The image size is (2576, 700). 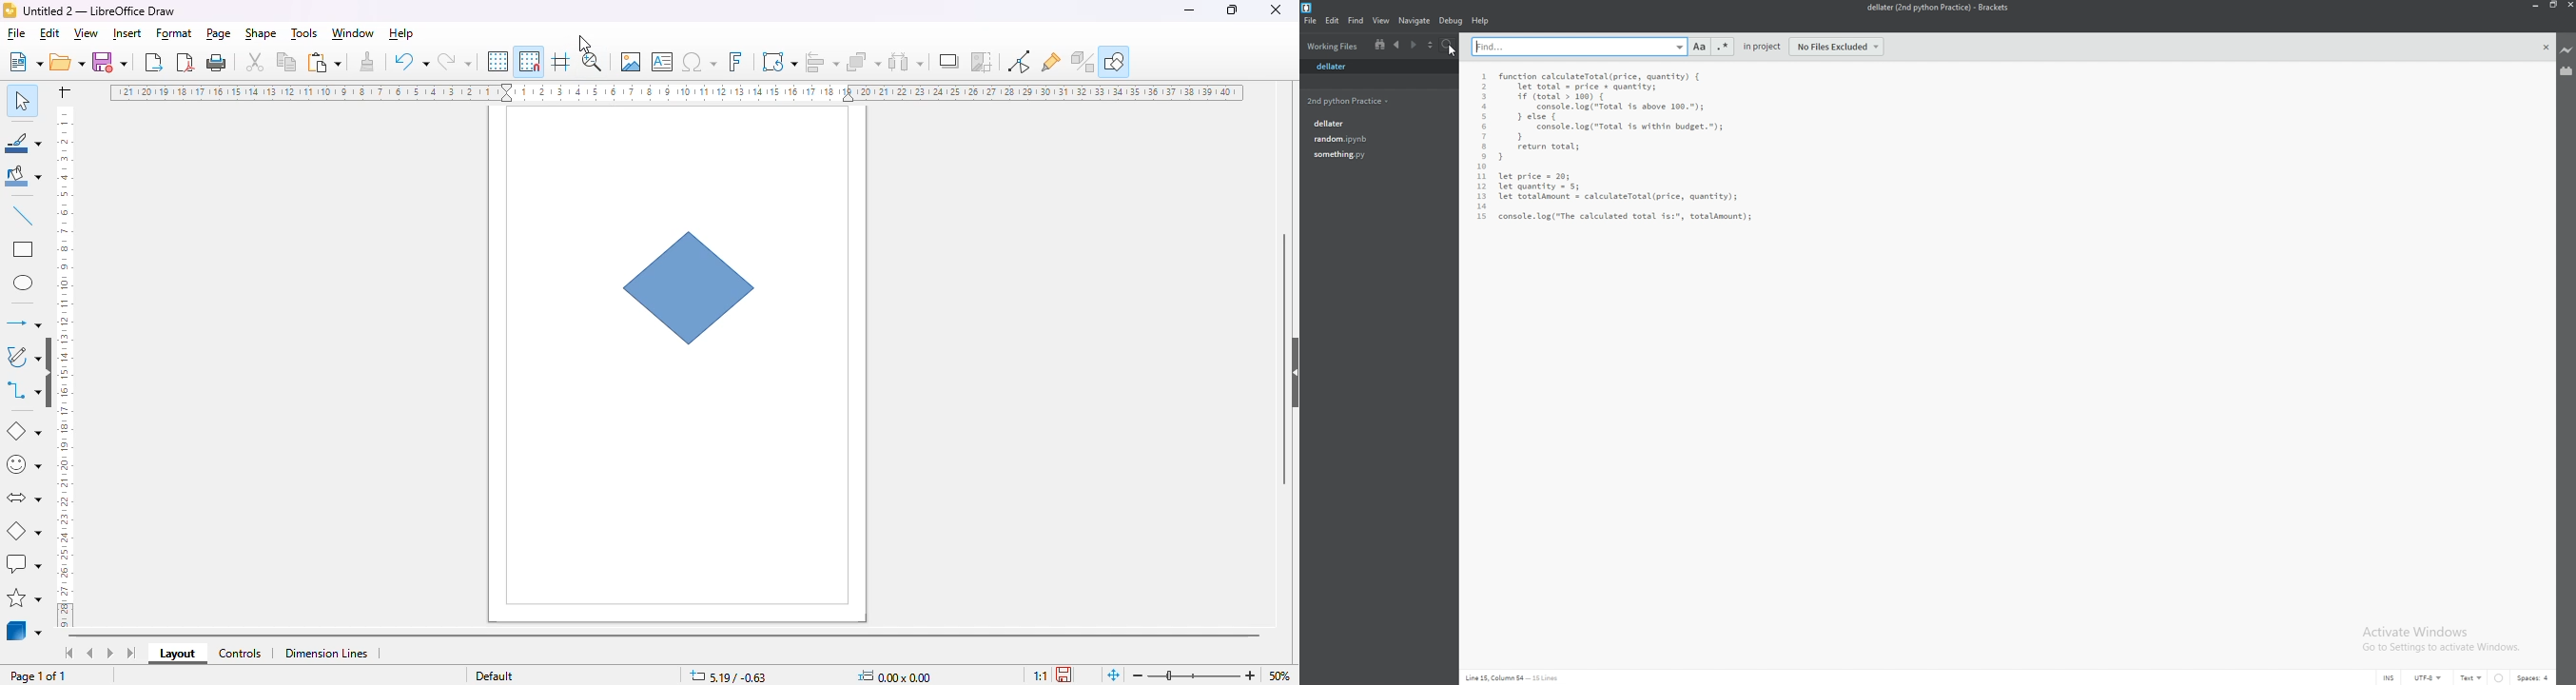 What do you see at coordinates (631, 62) in the screenshot?
I see `insert image` at bounding box center [631, 62].